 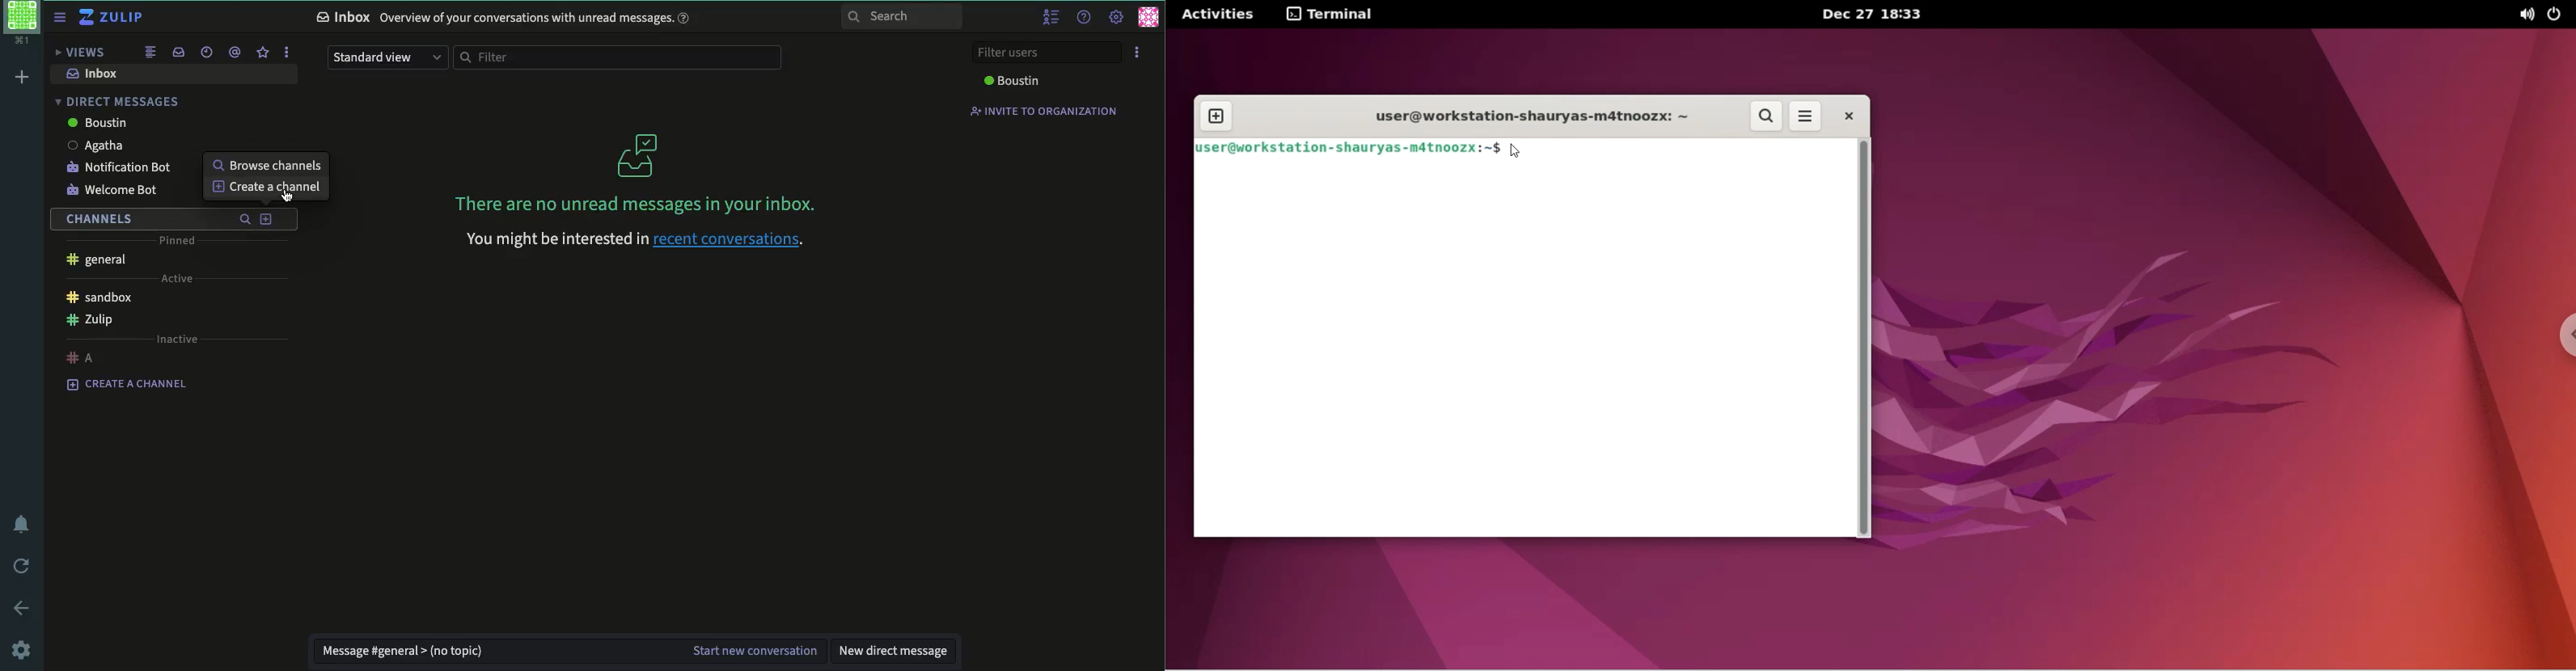 I want to click on inbox, so click(x=178, y=53).